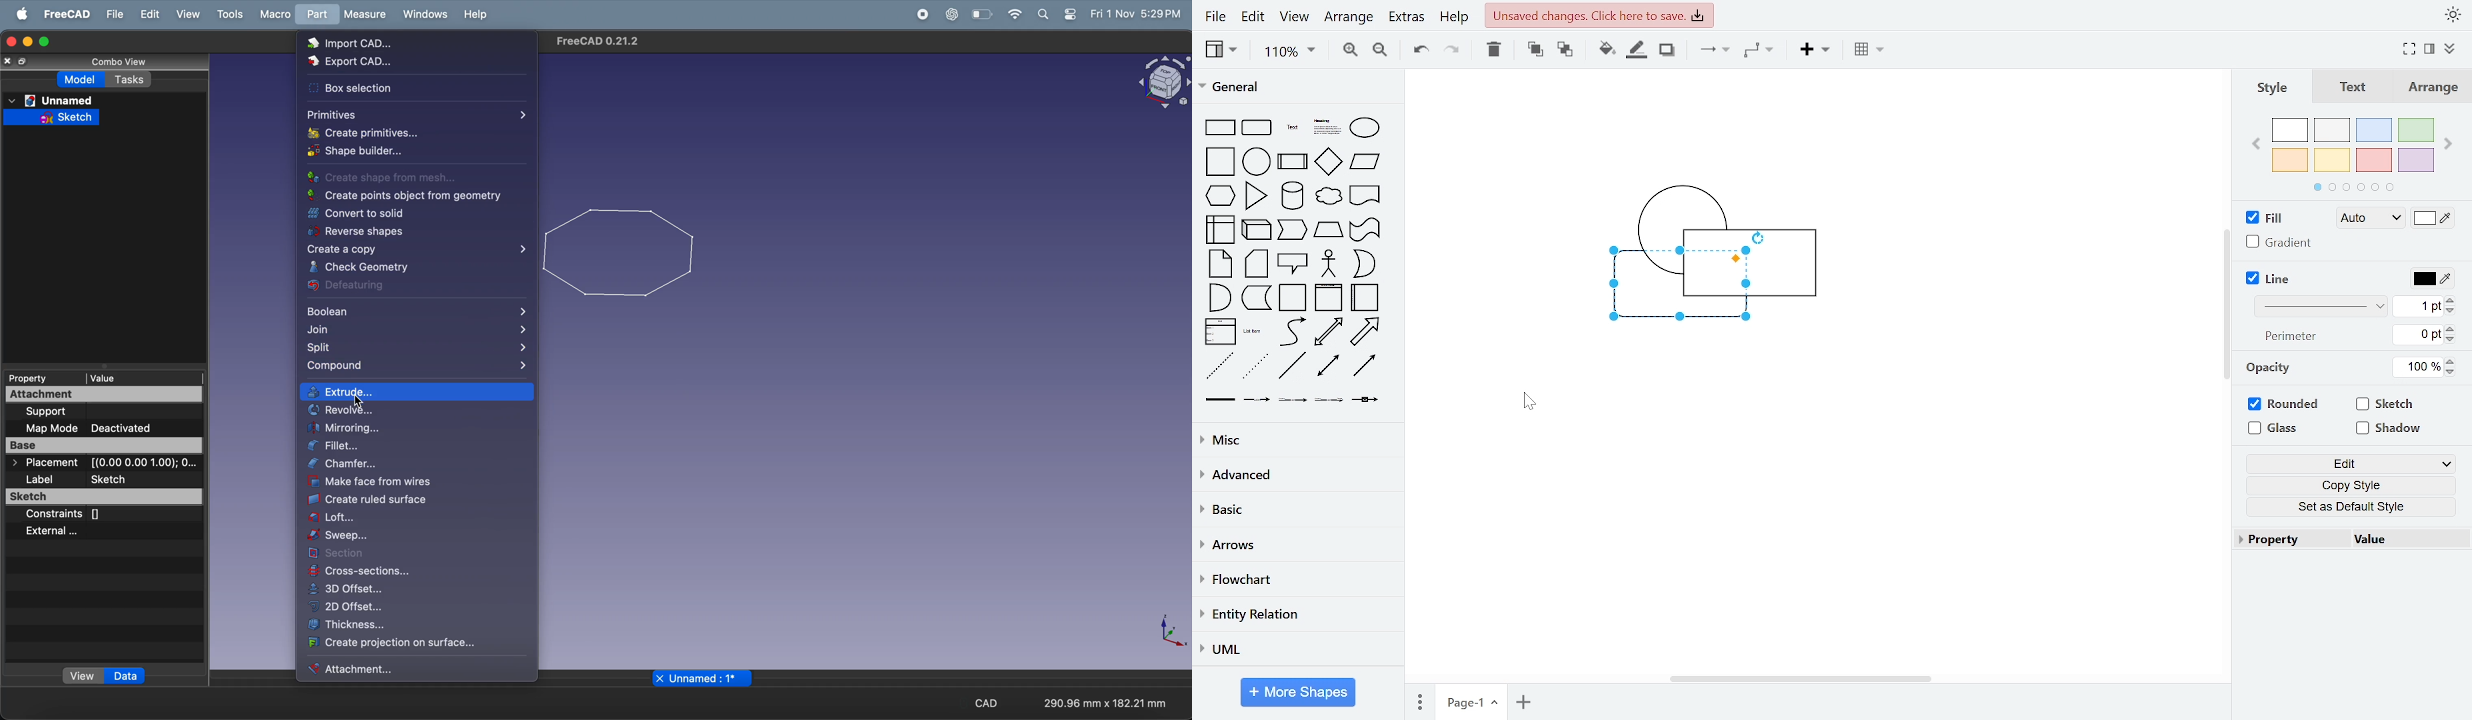 Image resolution: width=2492 pixels, height=728 pixels. I want to click on 2d plygon, so click(620, 252).